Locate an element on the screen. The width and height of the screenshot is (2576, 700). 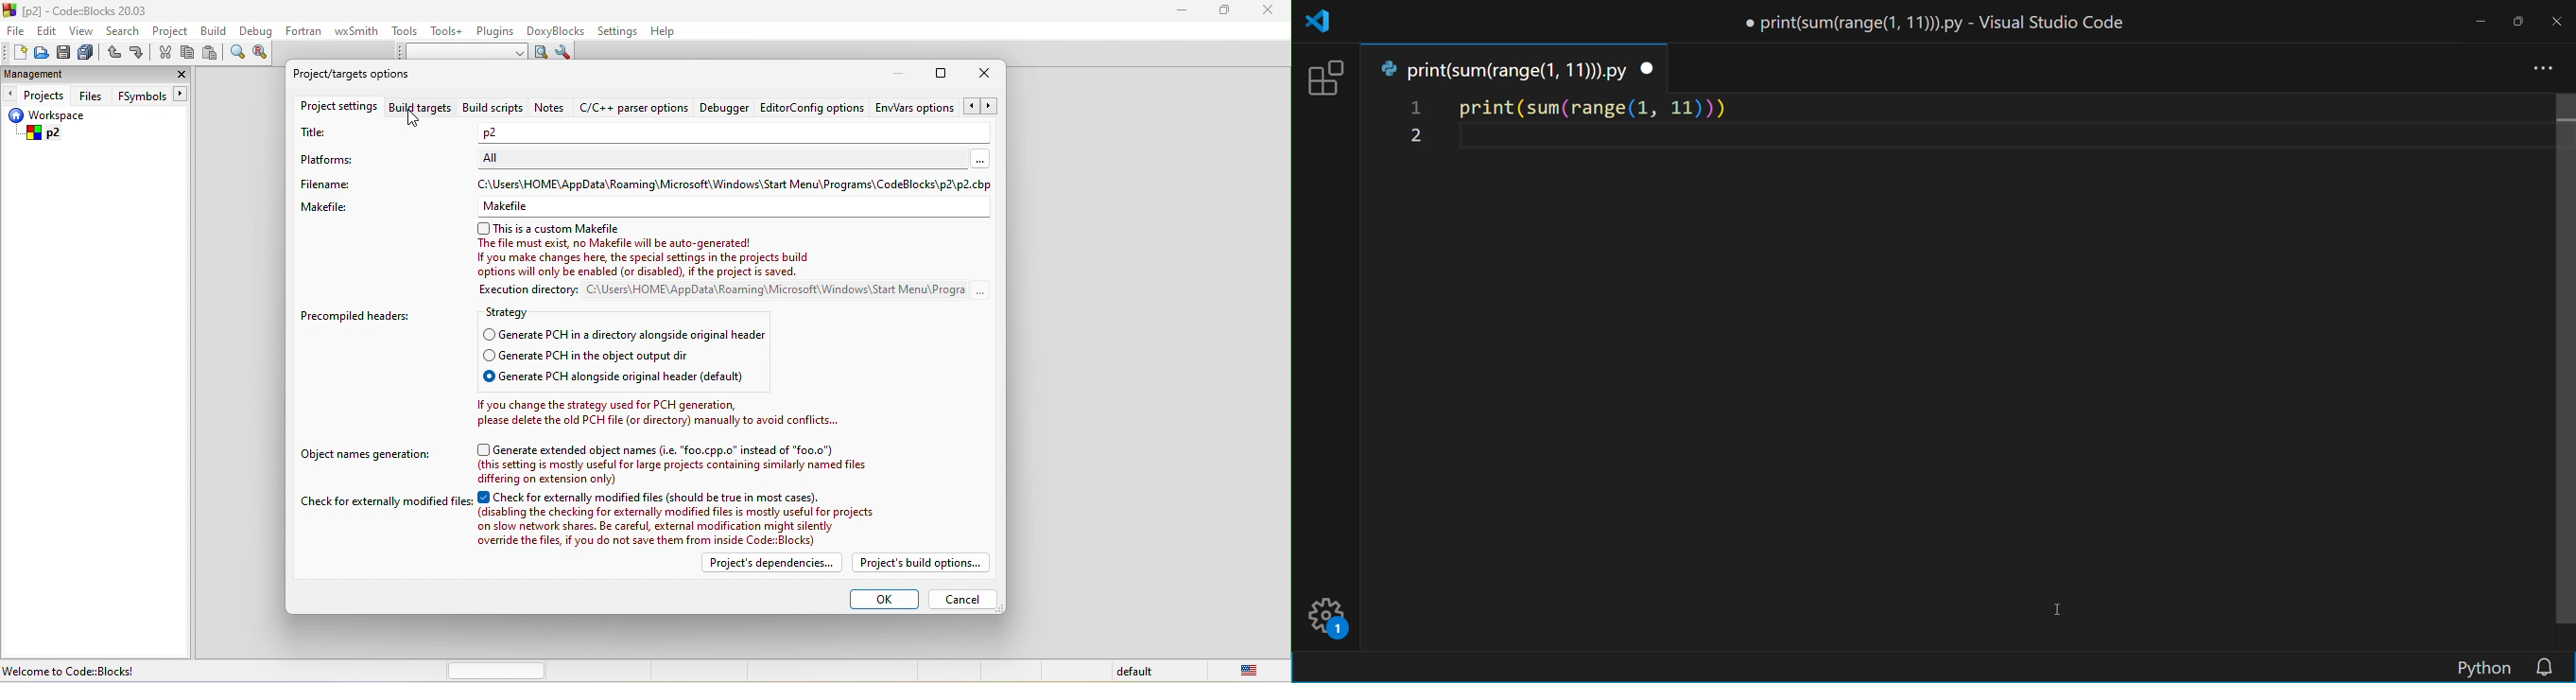
edit is located at coordinates (48, 32).